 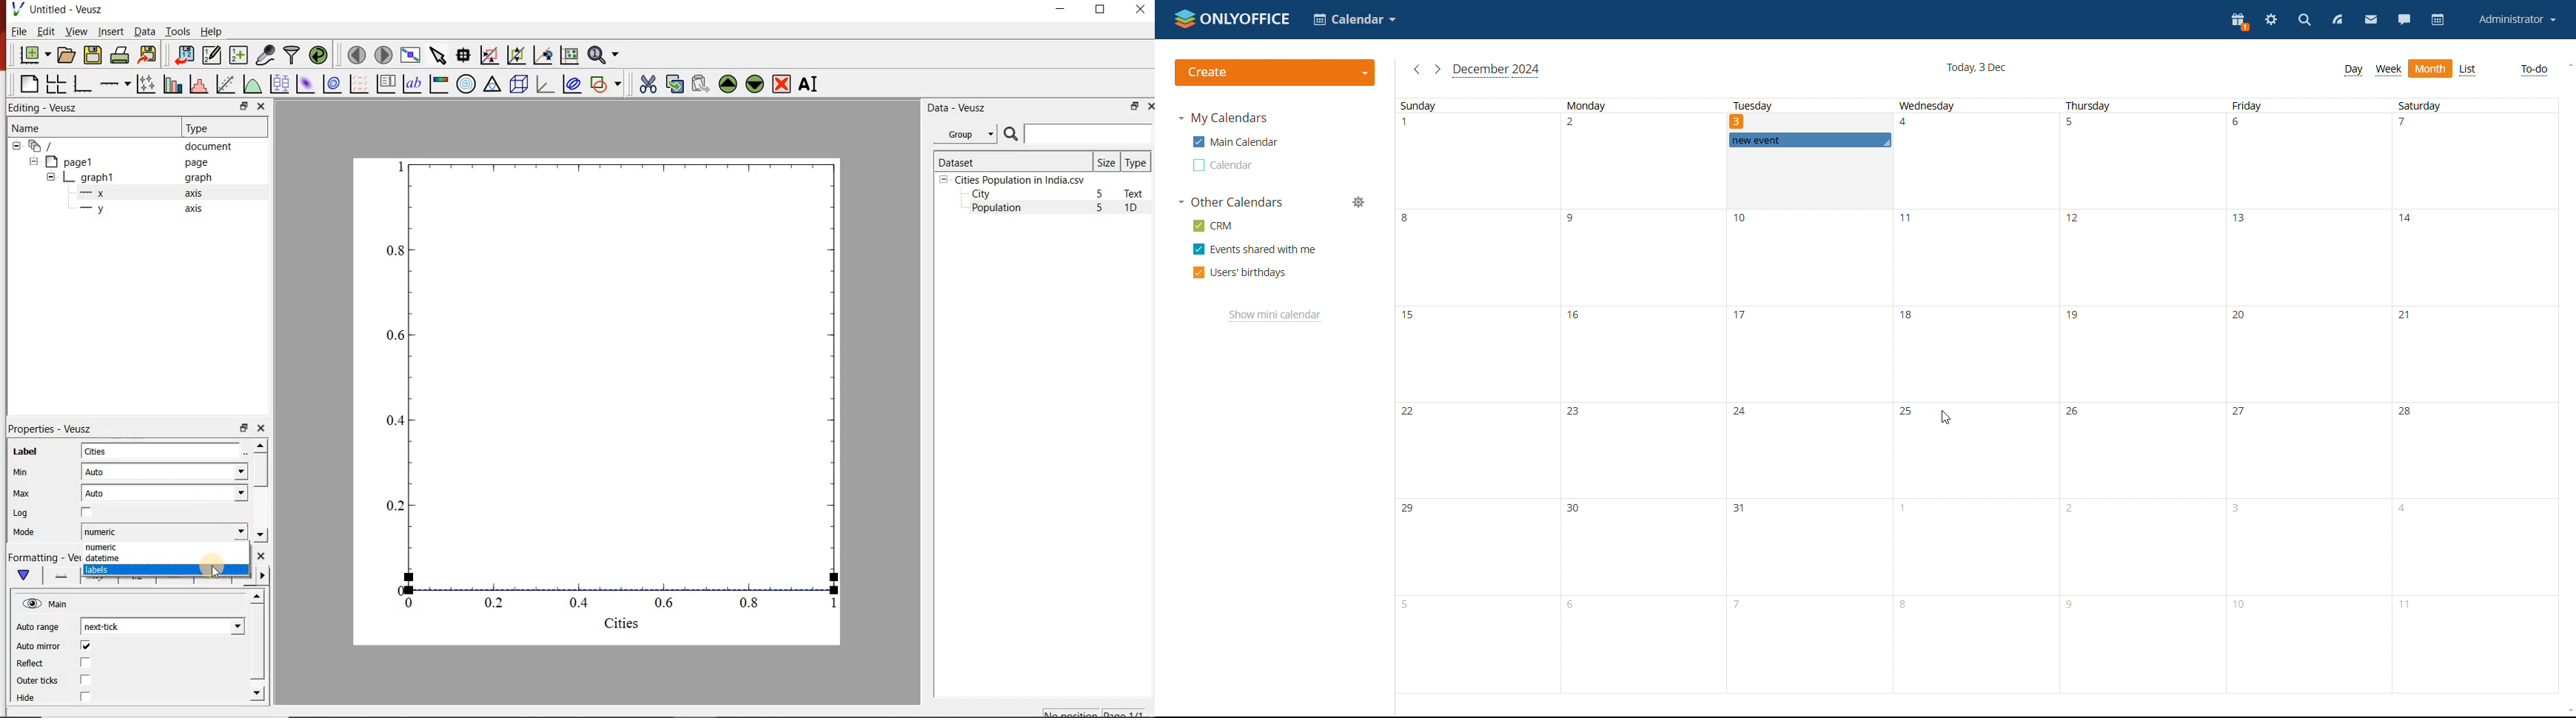 What do you see at coordinates (243, 427) in the screenshot?
I see `restore` at bounding box center [243, 427].